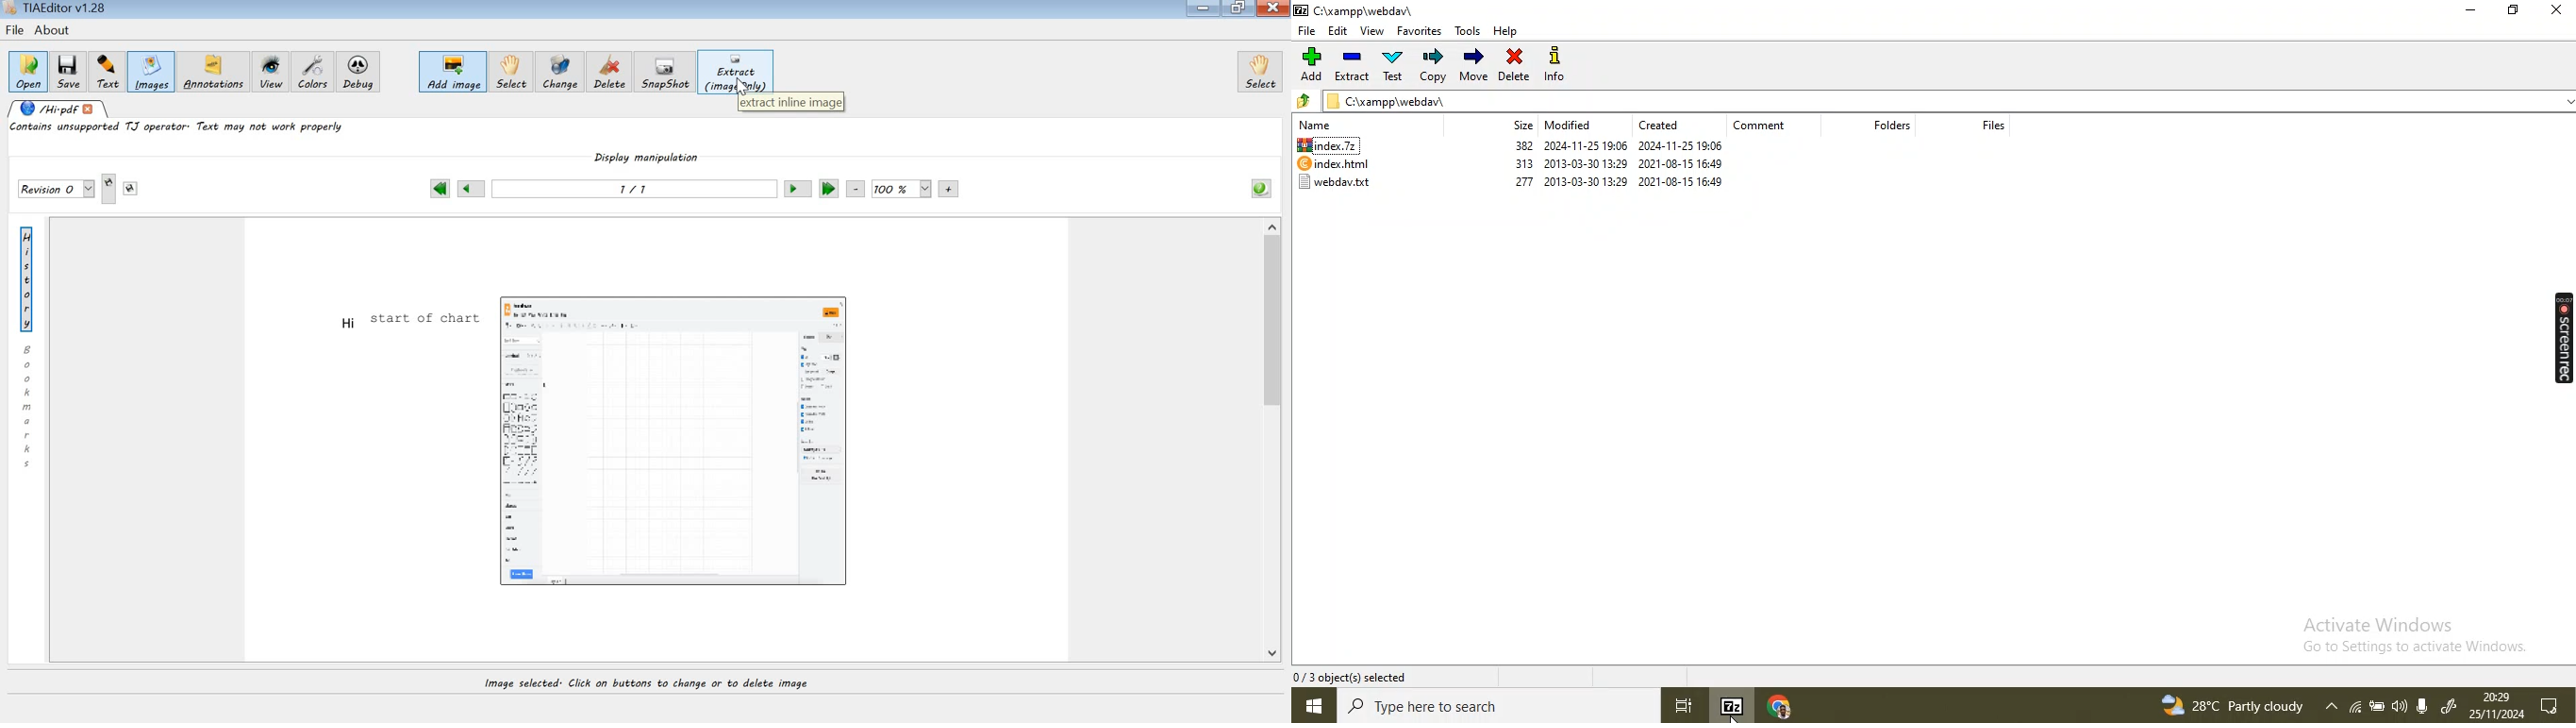 The image size is (2576, 728). Describe the element at coordinates (2332, 707) in the screenshot. I see `show hidden icon` at that location.